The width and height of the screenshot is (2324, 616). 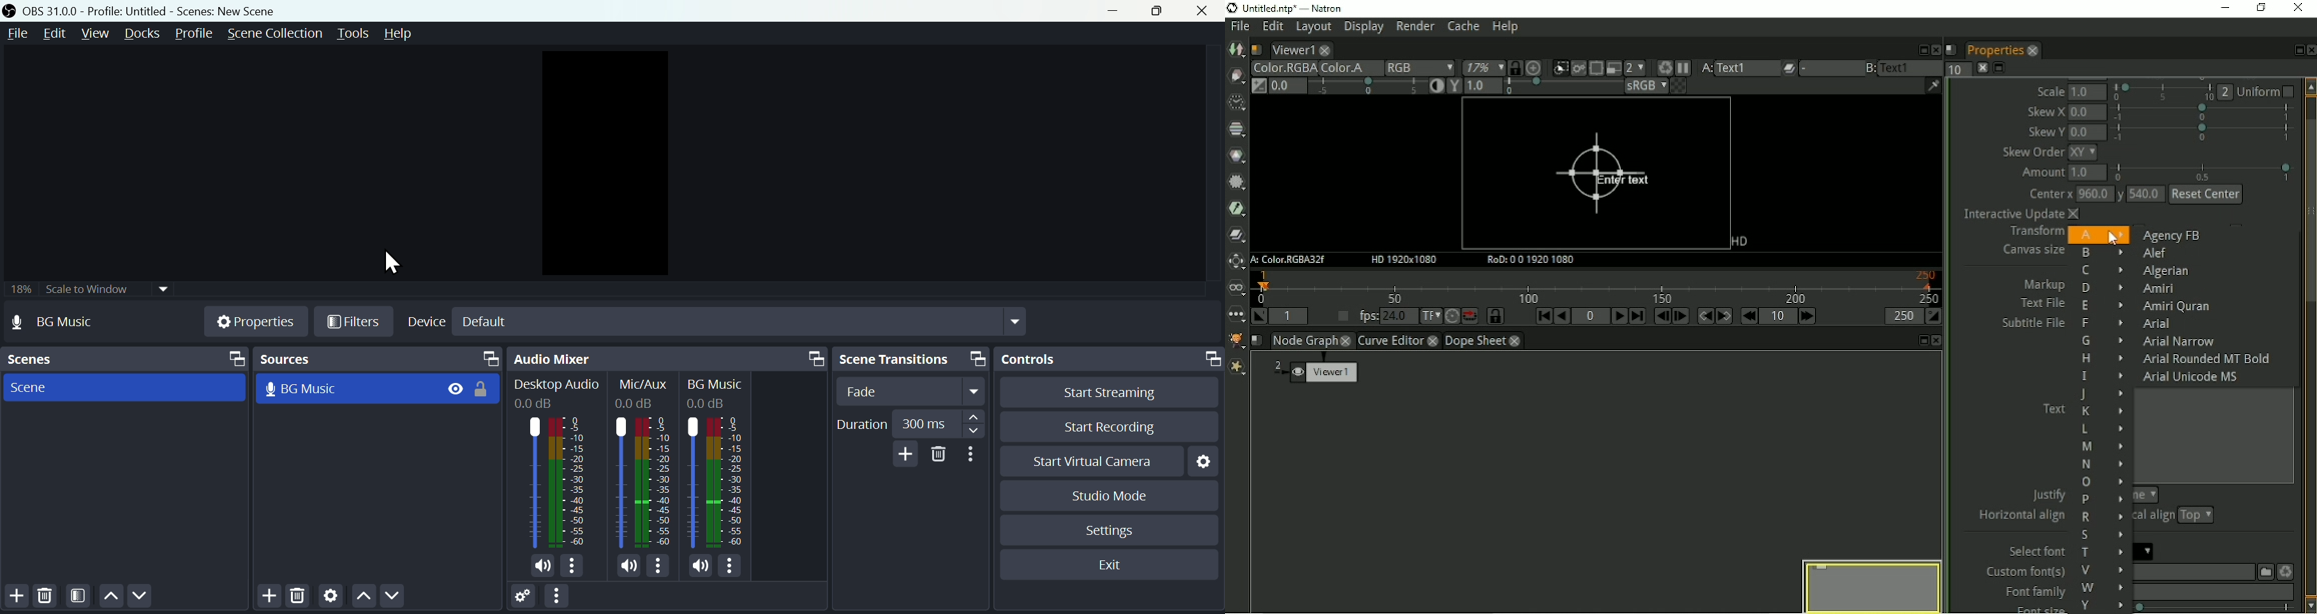 What do you see at coordinates (701, 565) in the screenshot?
I see `Sound` at bounding box center [701, 565].